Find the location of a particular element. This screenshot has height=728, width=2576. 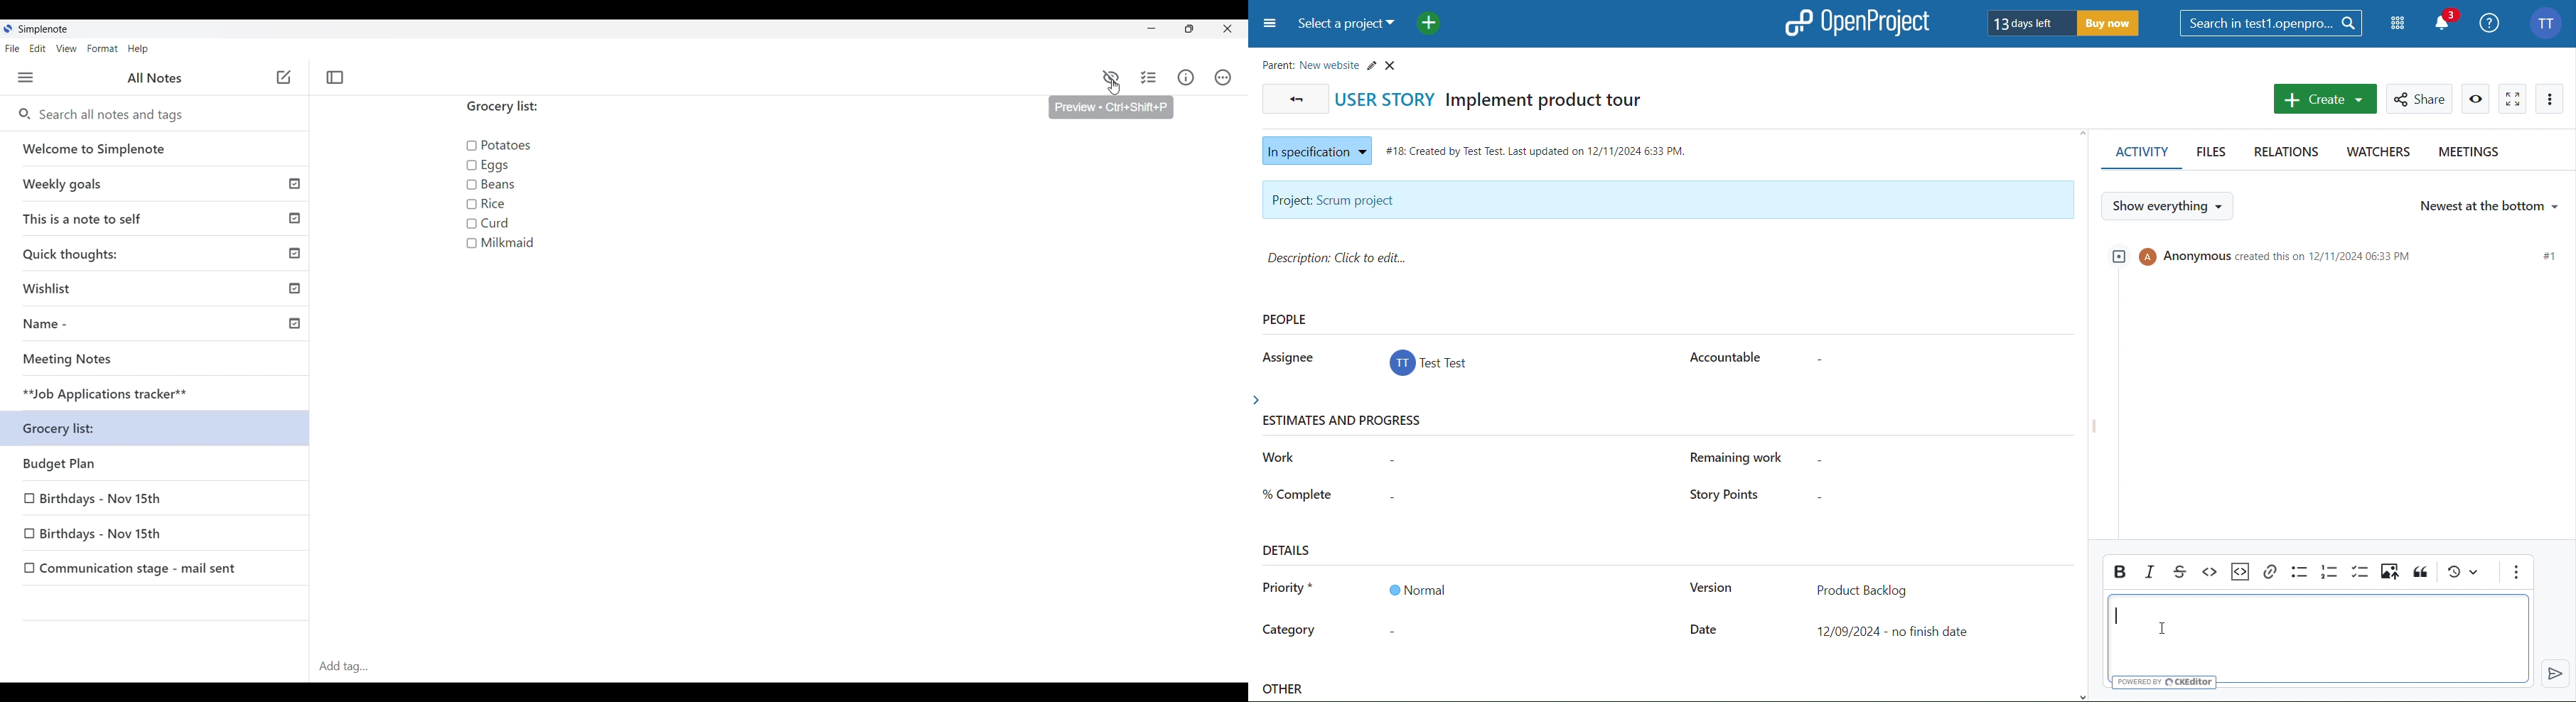

Bold is located at coordinates (2119, 571).